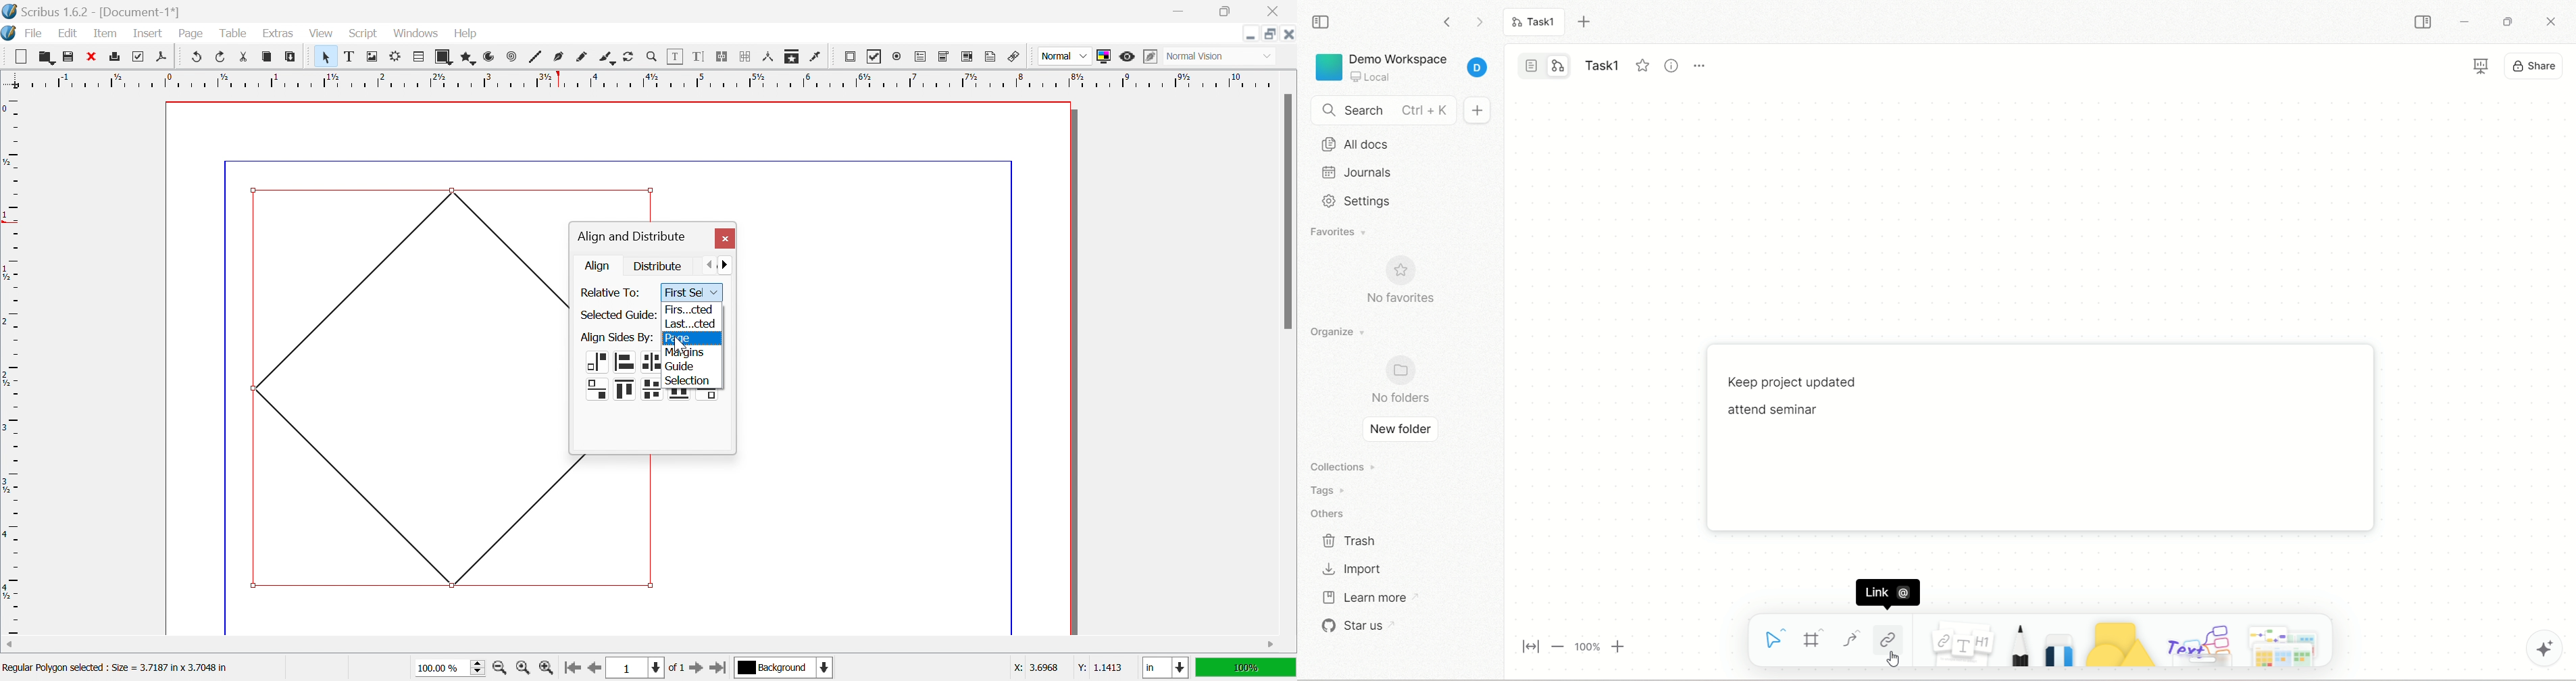 The image size is (2576, 700). Describe the element at coordinates (1272, 645) in the screenshot. I see `Scroll right` at that location.